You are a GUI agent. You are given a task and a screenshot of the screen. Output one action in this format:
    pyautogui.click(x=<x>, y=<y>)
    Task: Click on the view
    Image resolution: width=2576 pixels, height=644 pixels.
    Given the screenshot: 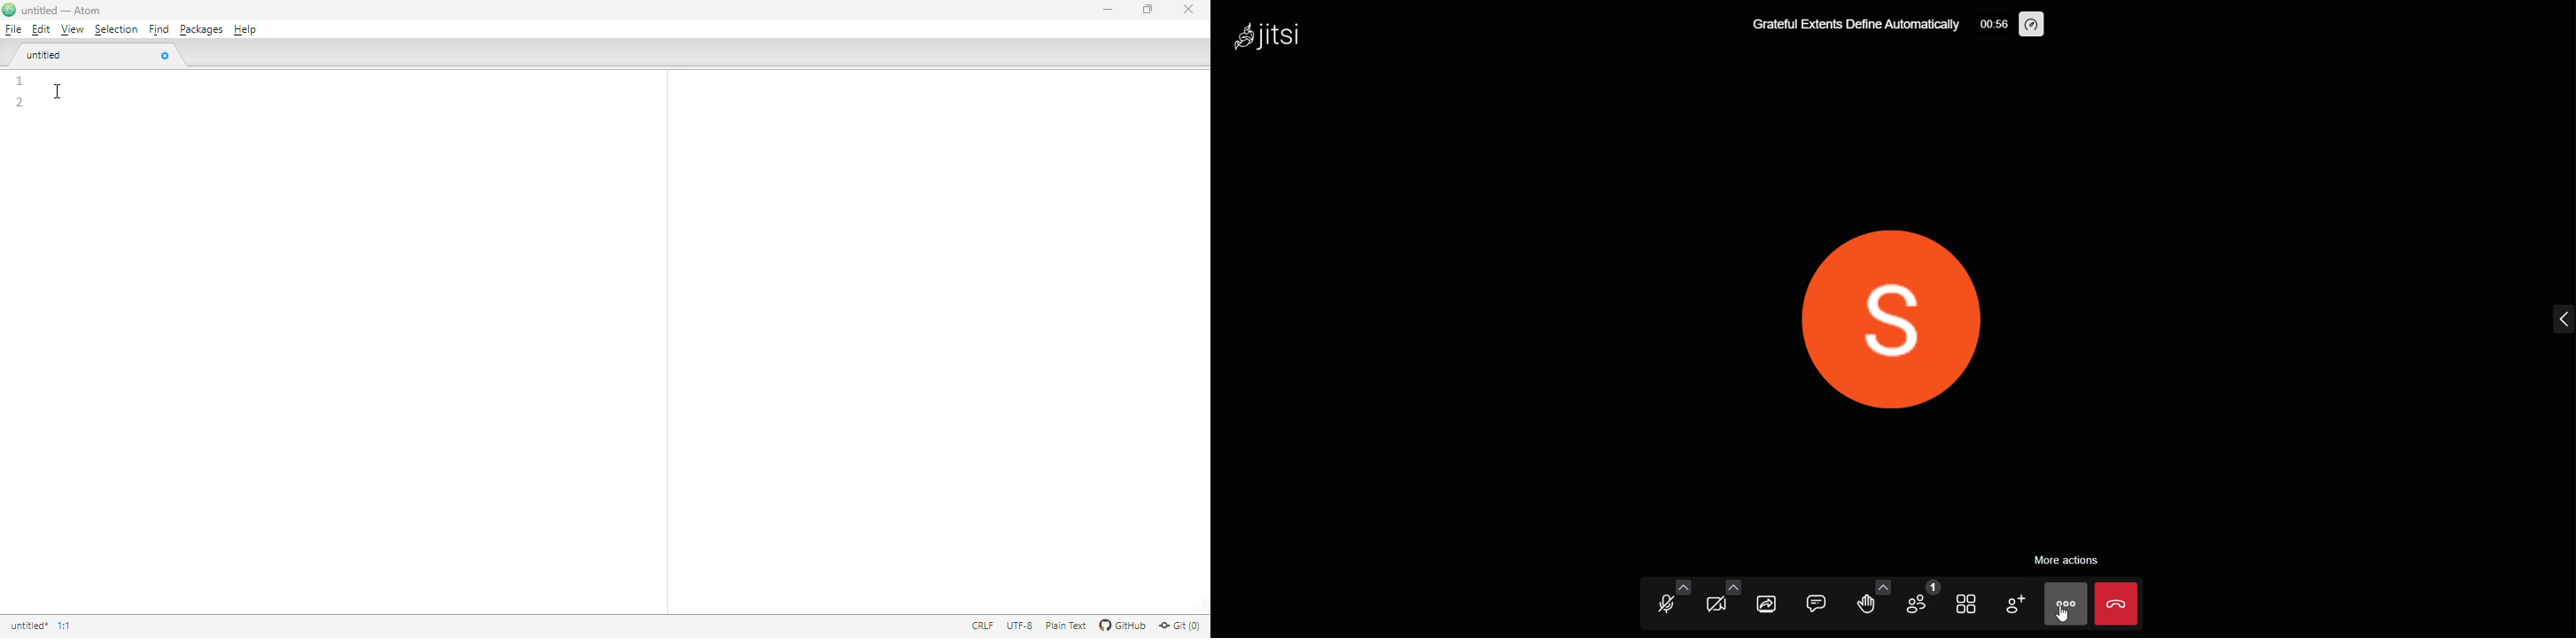 What is the action you would take?
    pyautogui.click(x=72, y=29)
    